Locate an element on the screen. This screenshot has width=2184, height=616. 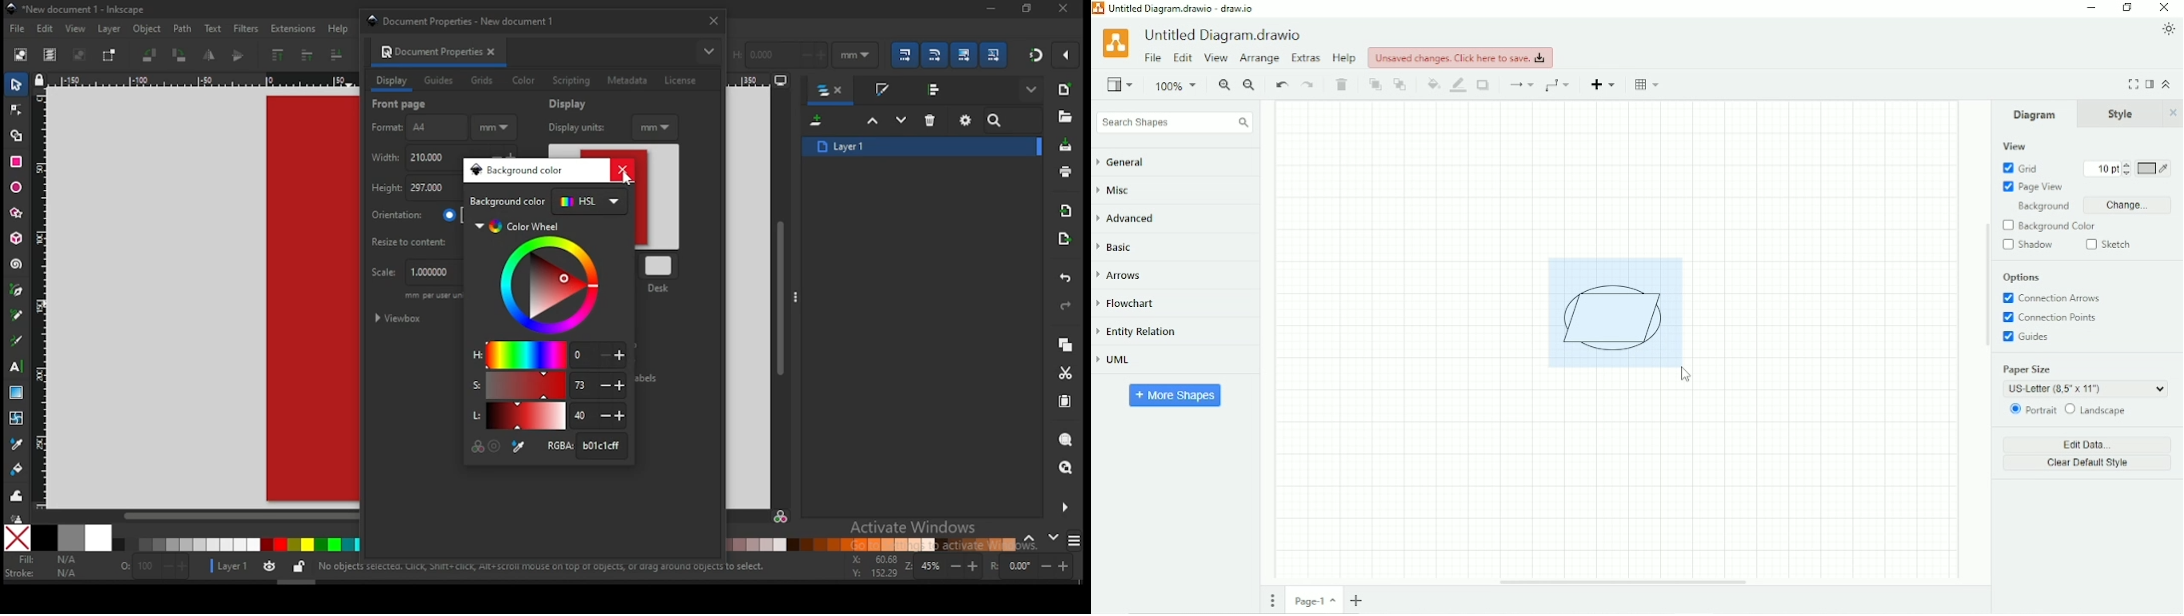
snap options is located at coordinates (1068, 55).